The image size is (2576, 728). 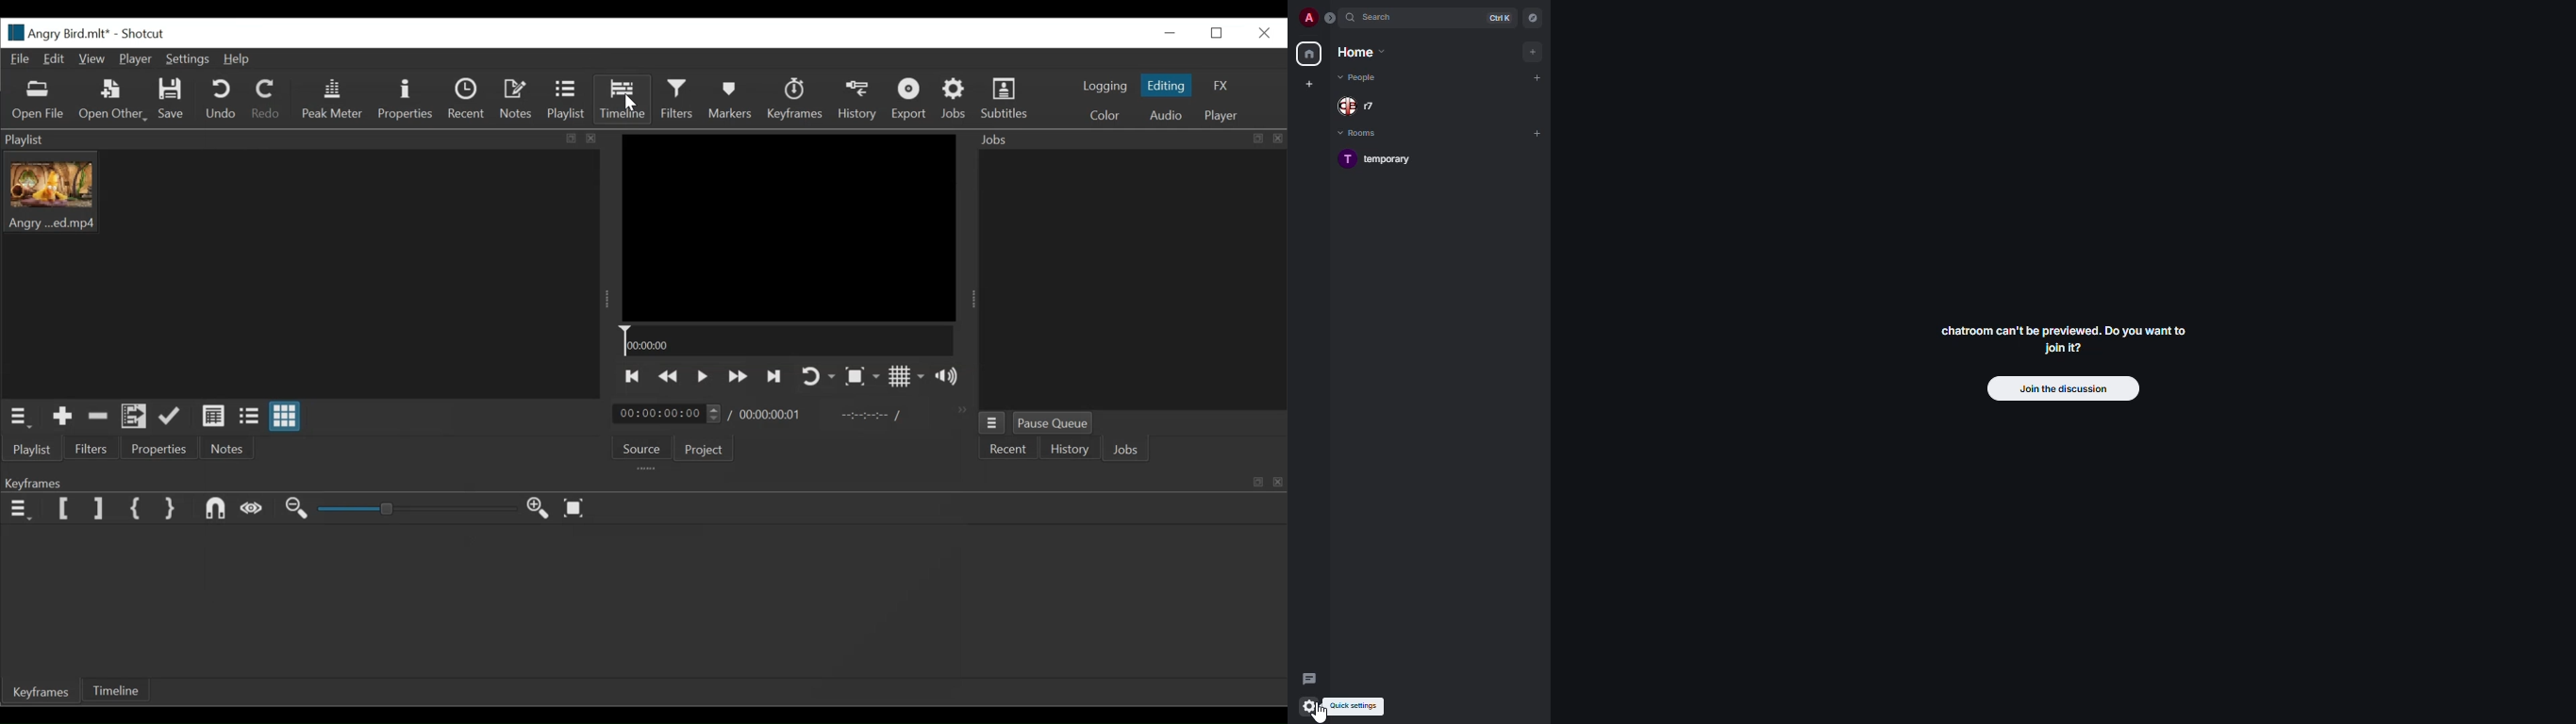 I want to click on Play backwards quickly, so click(x=669, y=377).